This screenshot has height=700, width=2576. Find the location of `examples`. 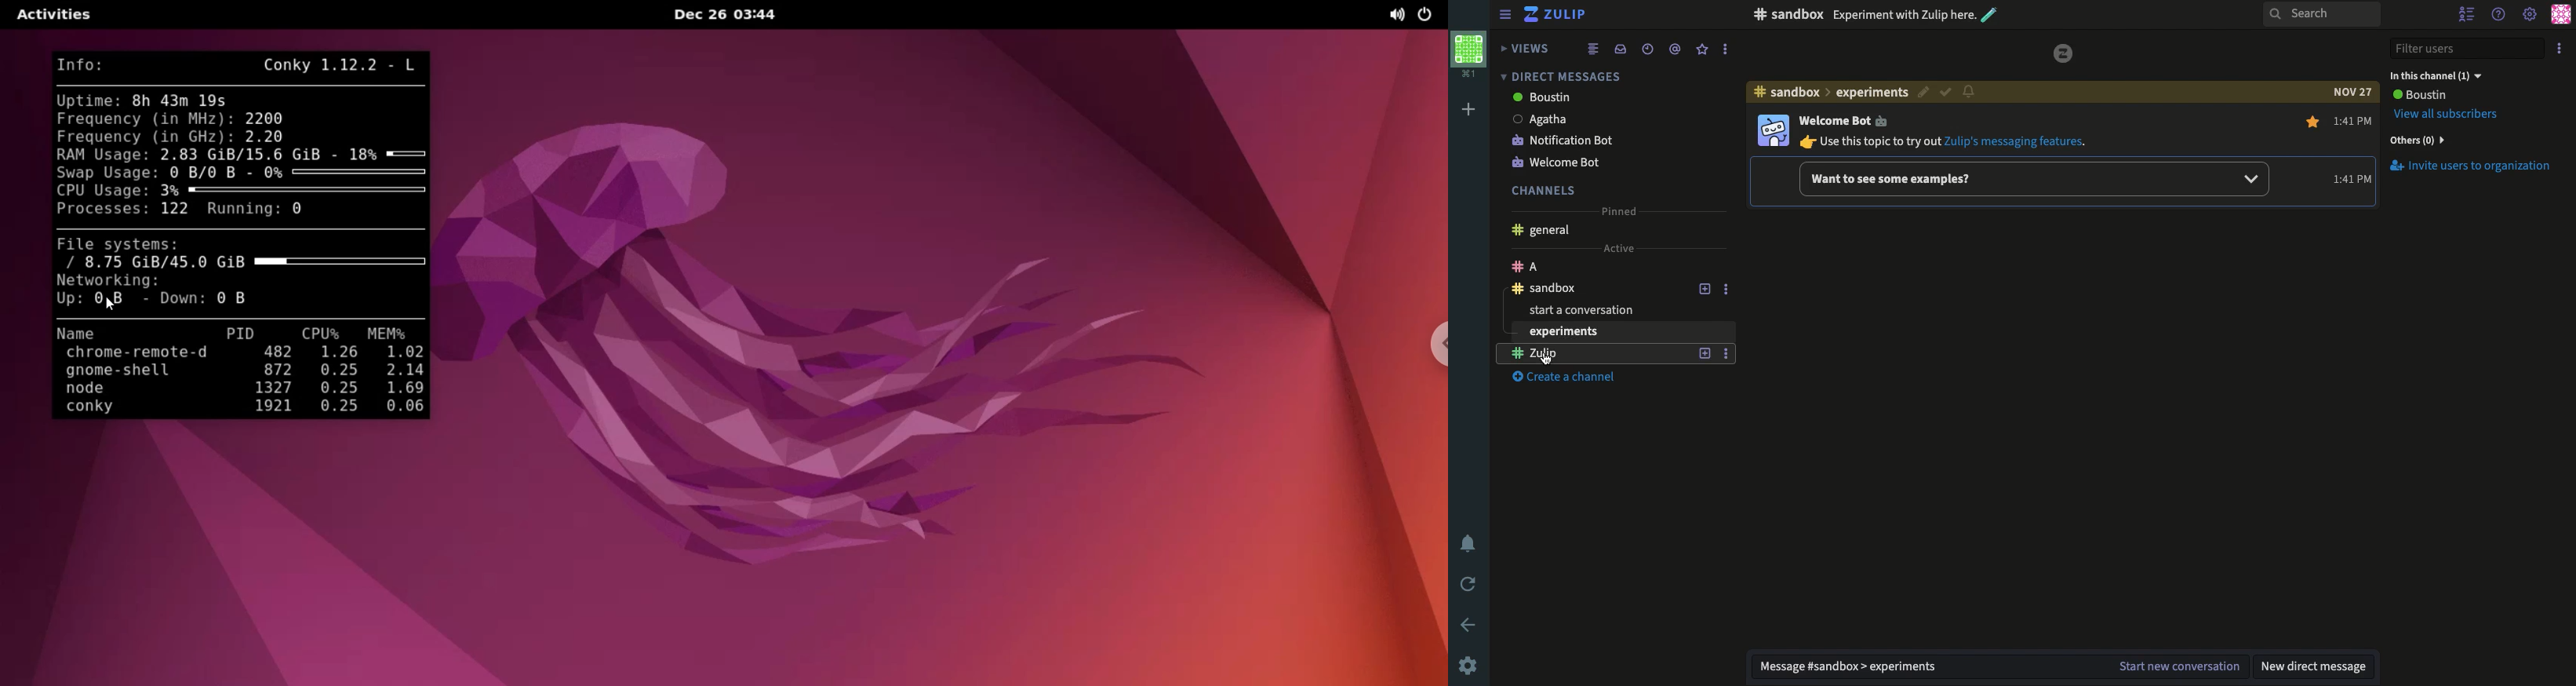

examples is located at coordinates (2032, 177).